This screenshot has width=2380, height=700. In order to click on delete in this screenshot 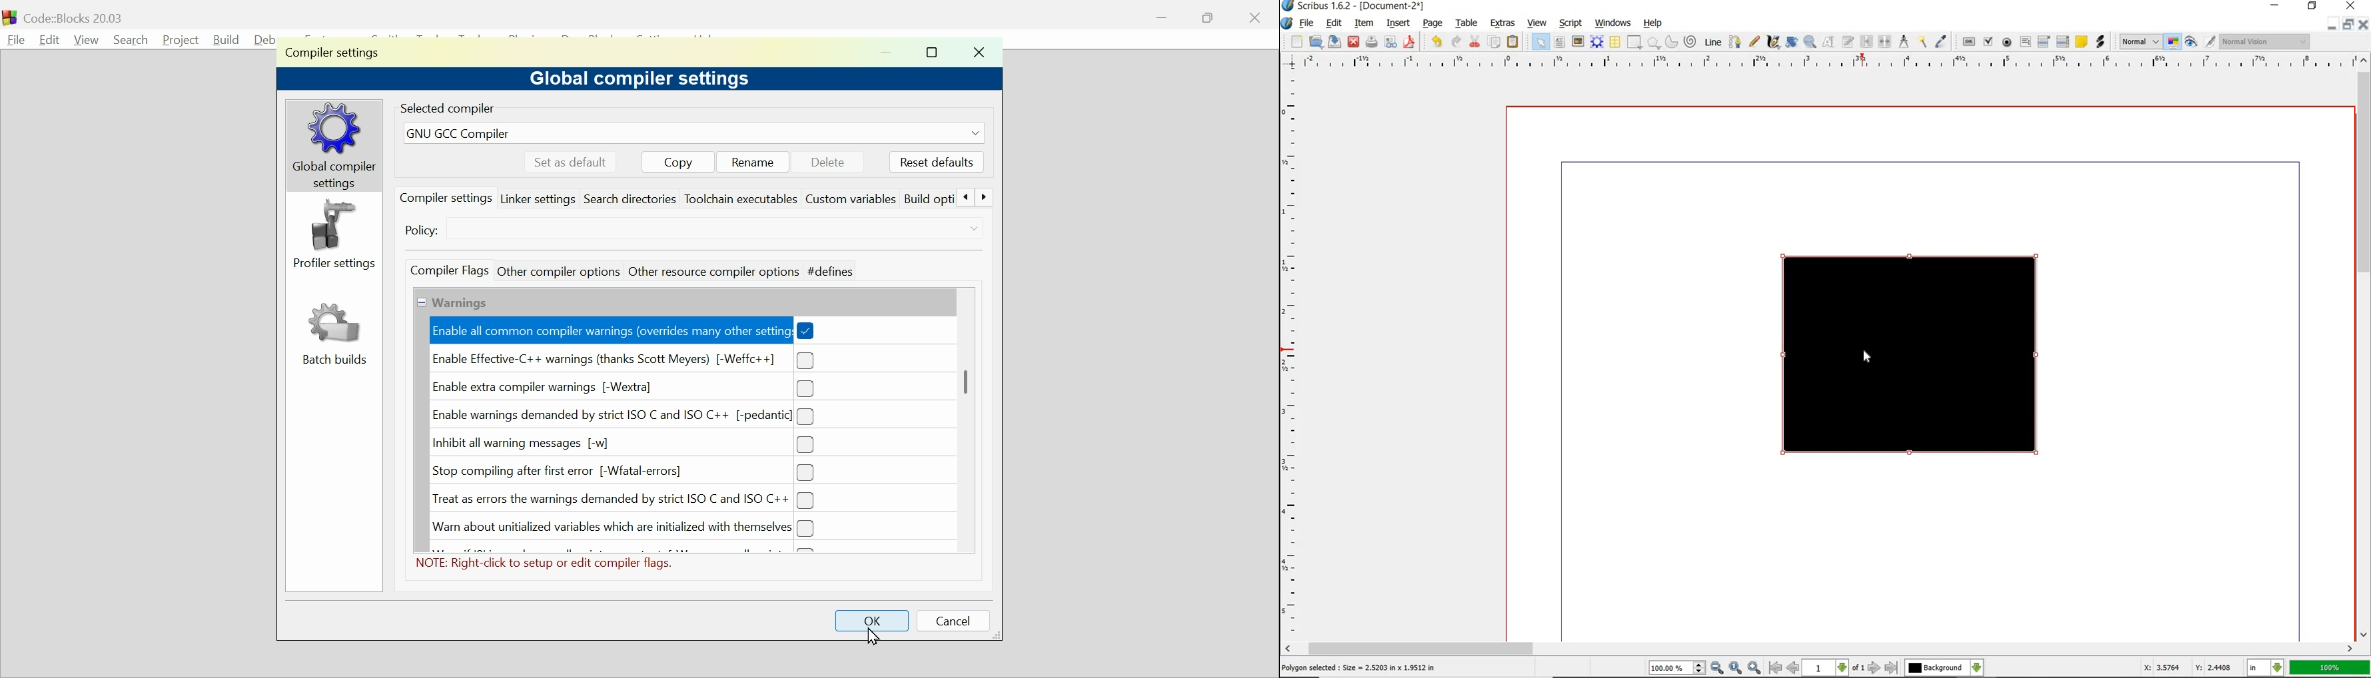, I will do `click(826, 161)`.